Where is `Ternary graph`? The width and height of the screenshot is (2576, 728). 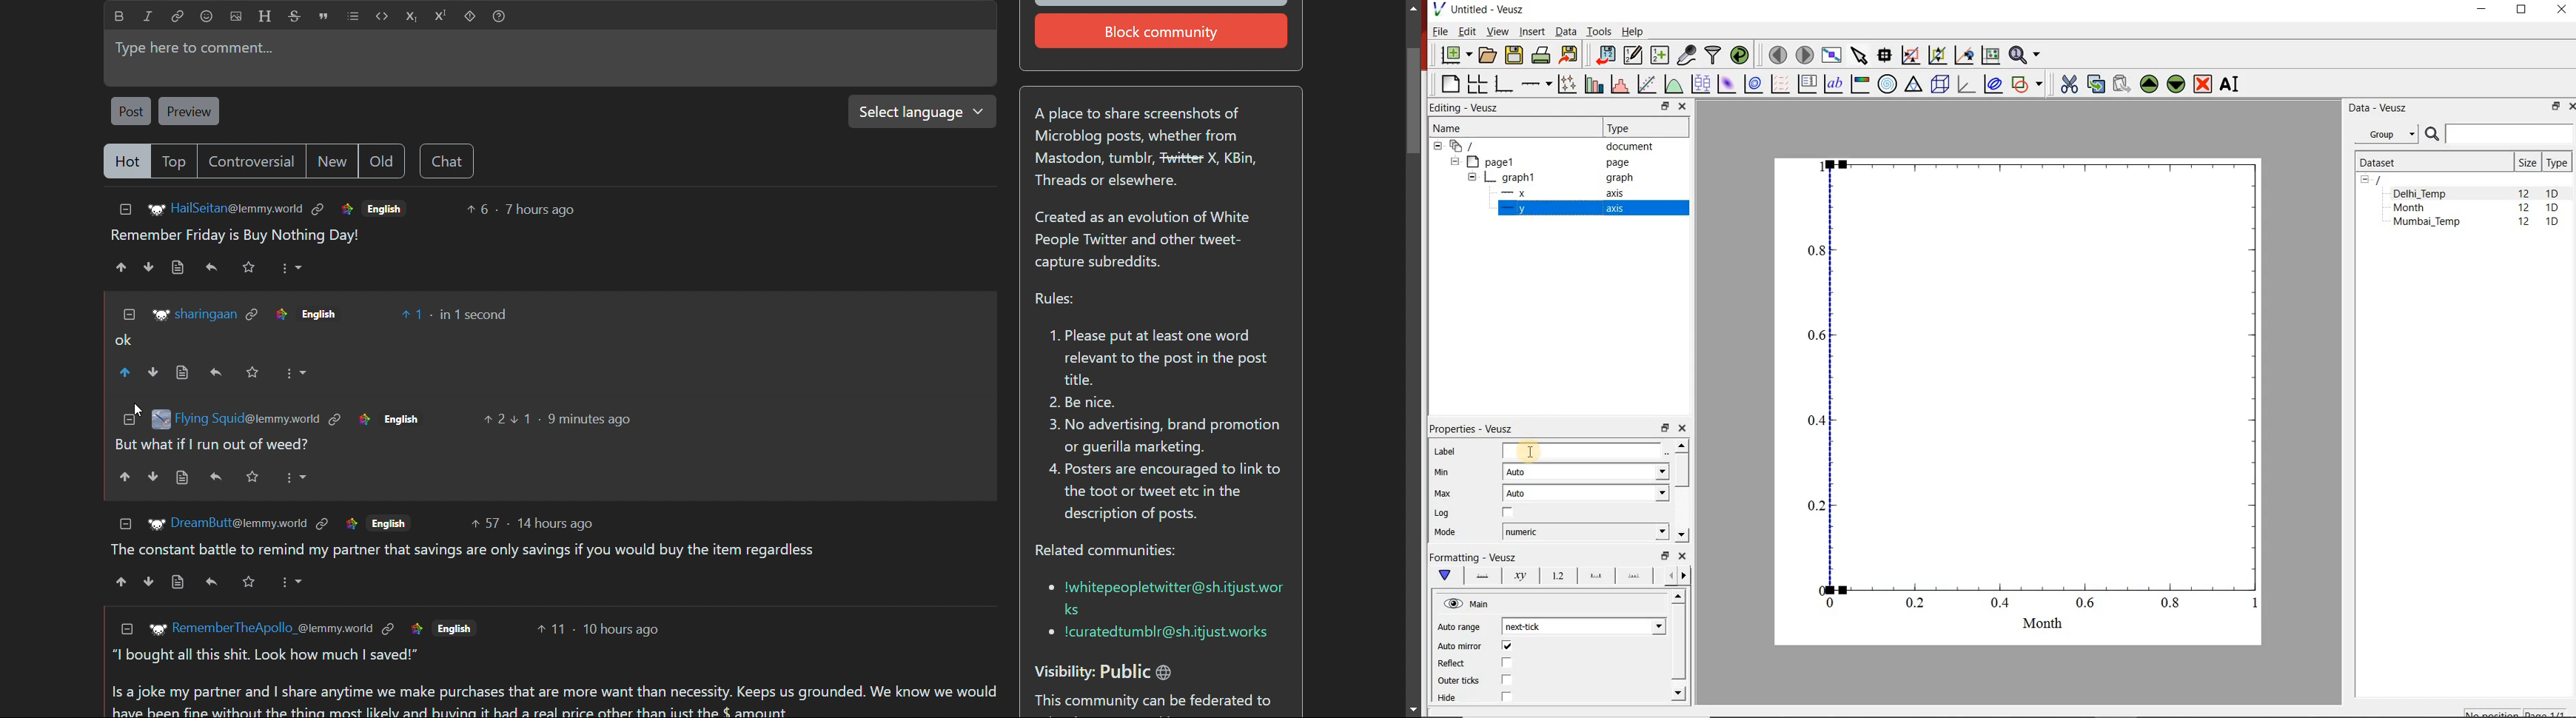
Ternary graph is located at coordinates (1914, 85).